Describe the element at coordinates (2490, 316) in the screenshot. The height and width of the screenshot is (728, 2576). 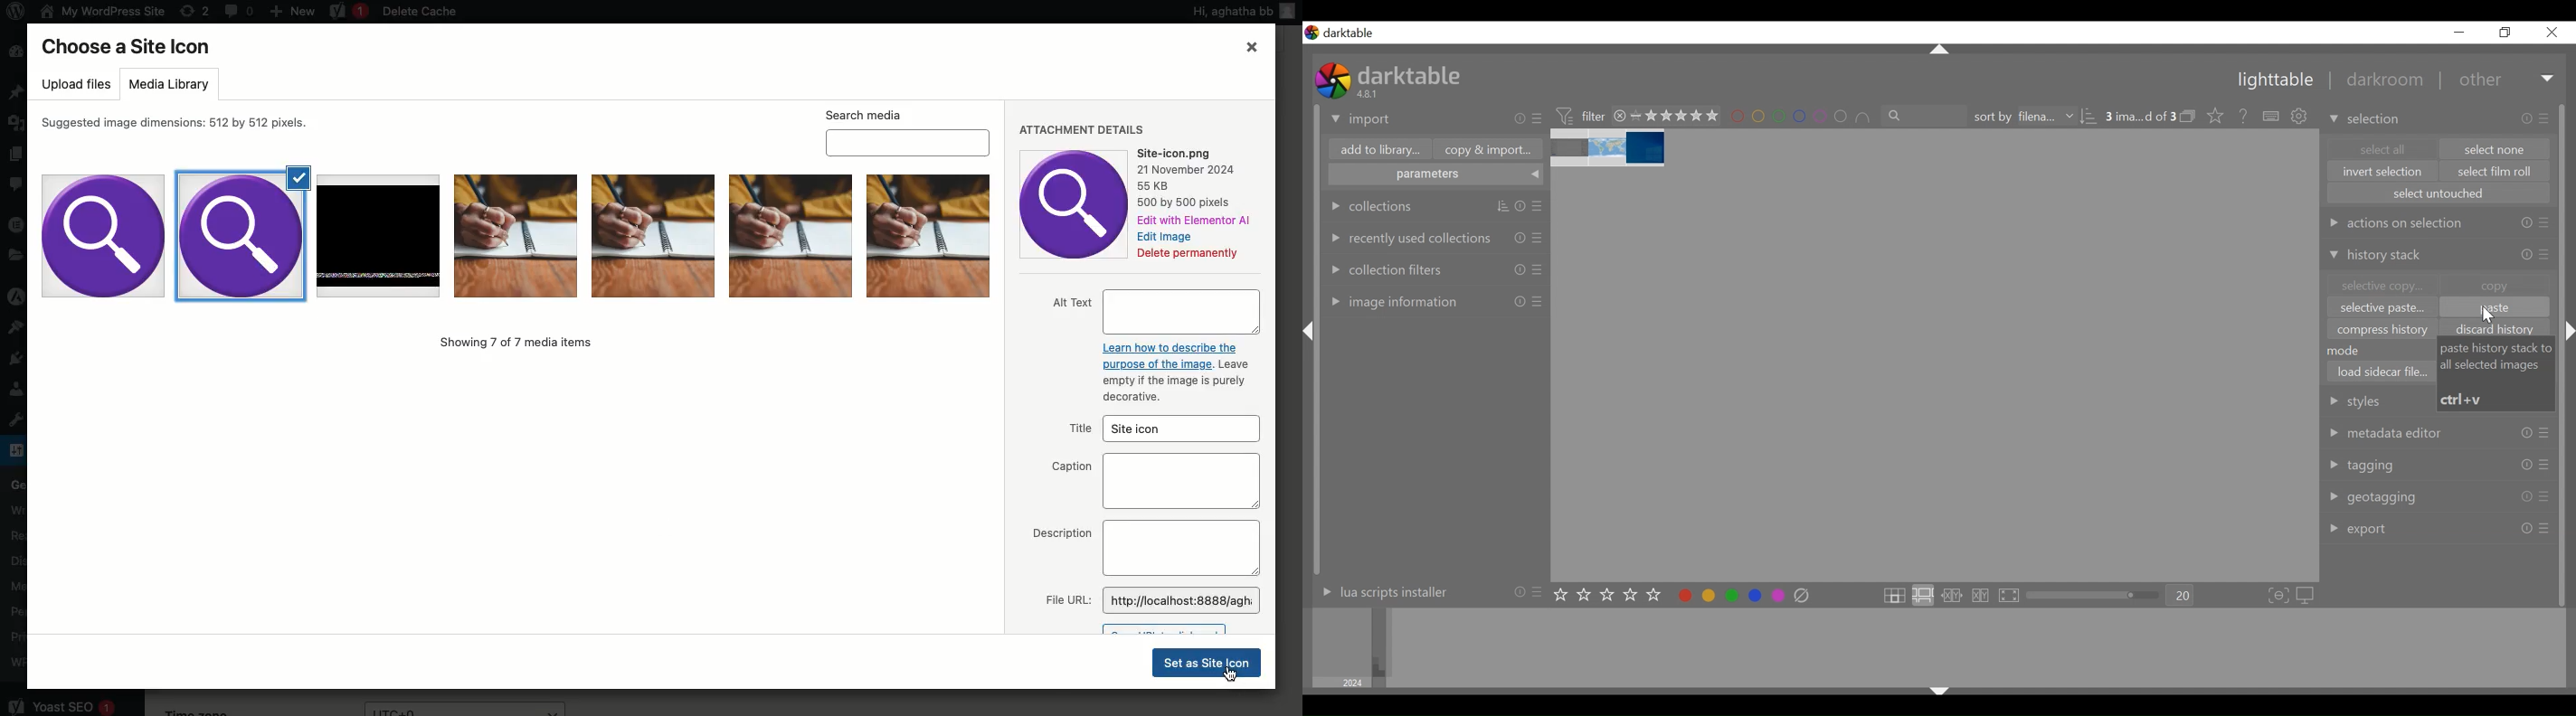
I see `cursor` at that location.